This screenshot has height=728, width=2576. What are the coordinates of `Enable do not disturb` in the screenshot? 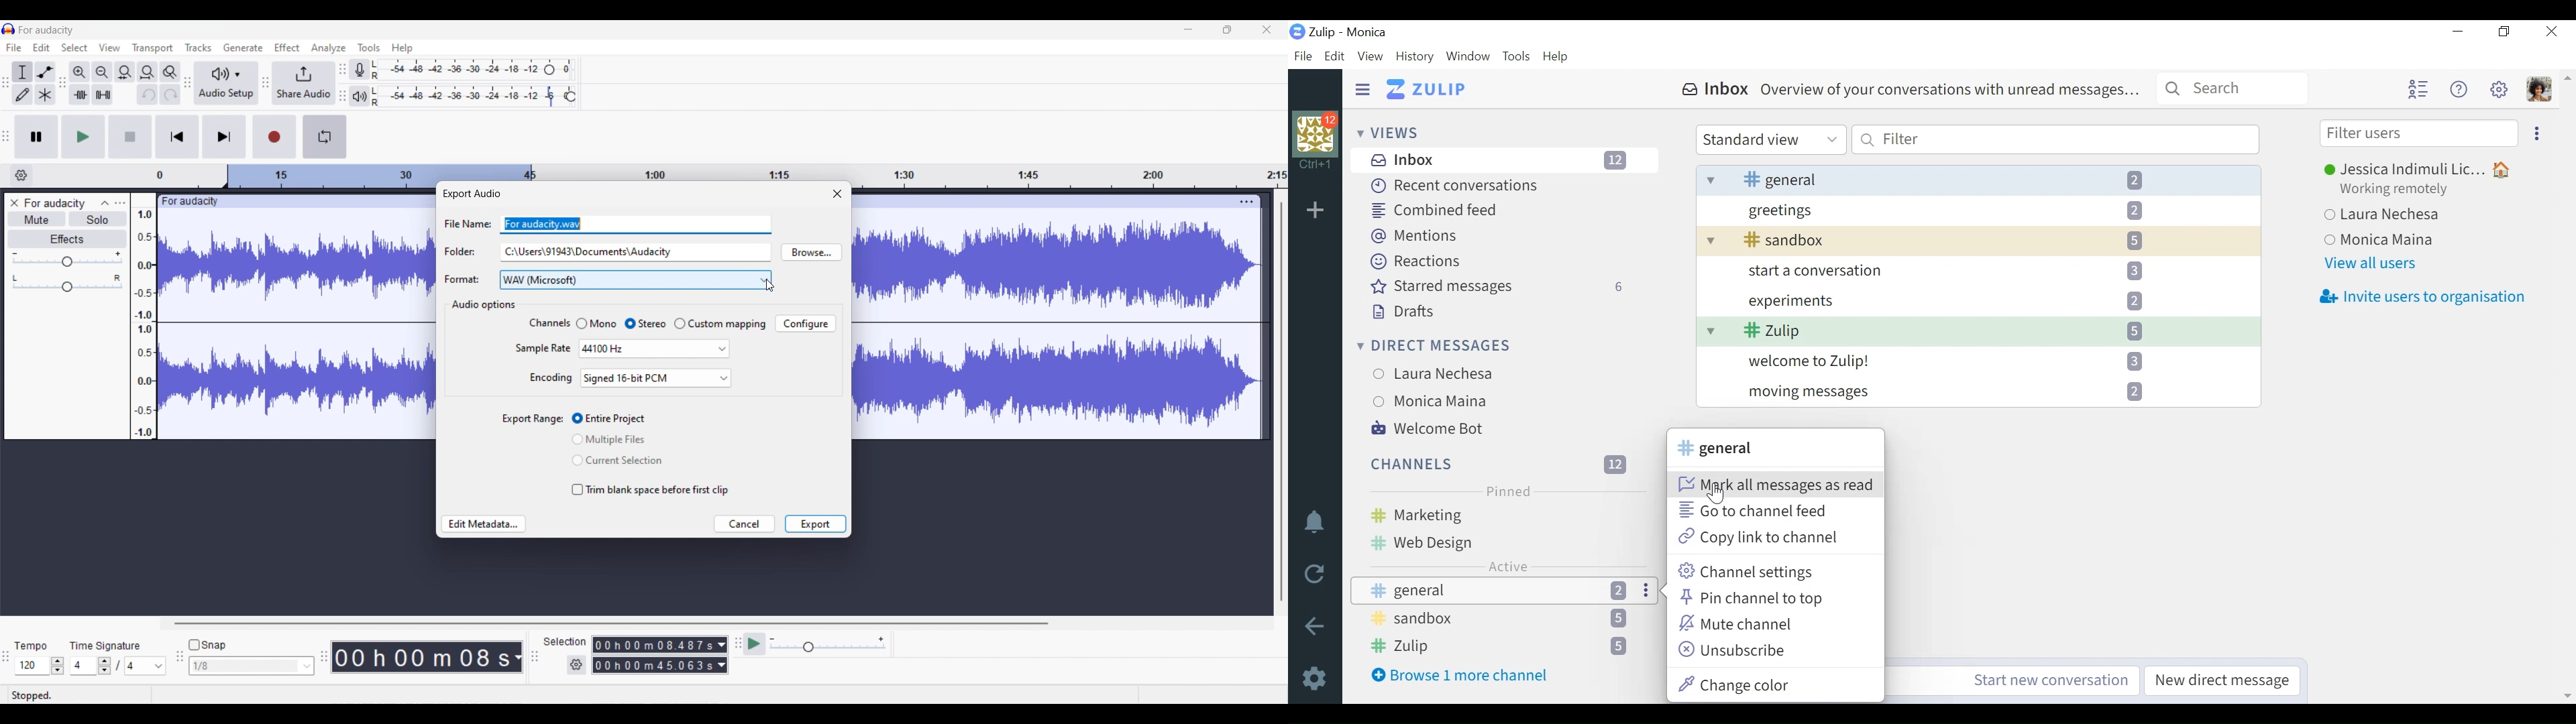 It's located at (1318, 524).